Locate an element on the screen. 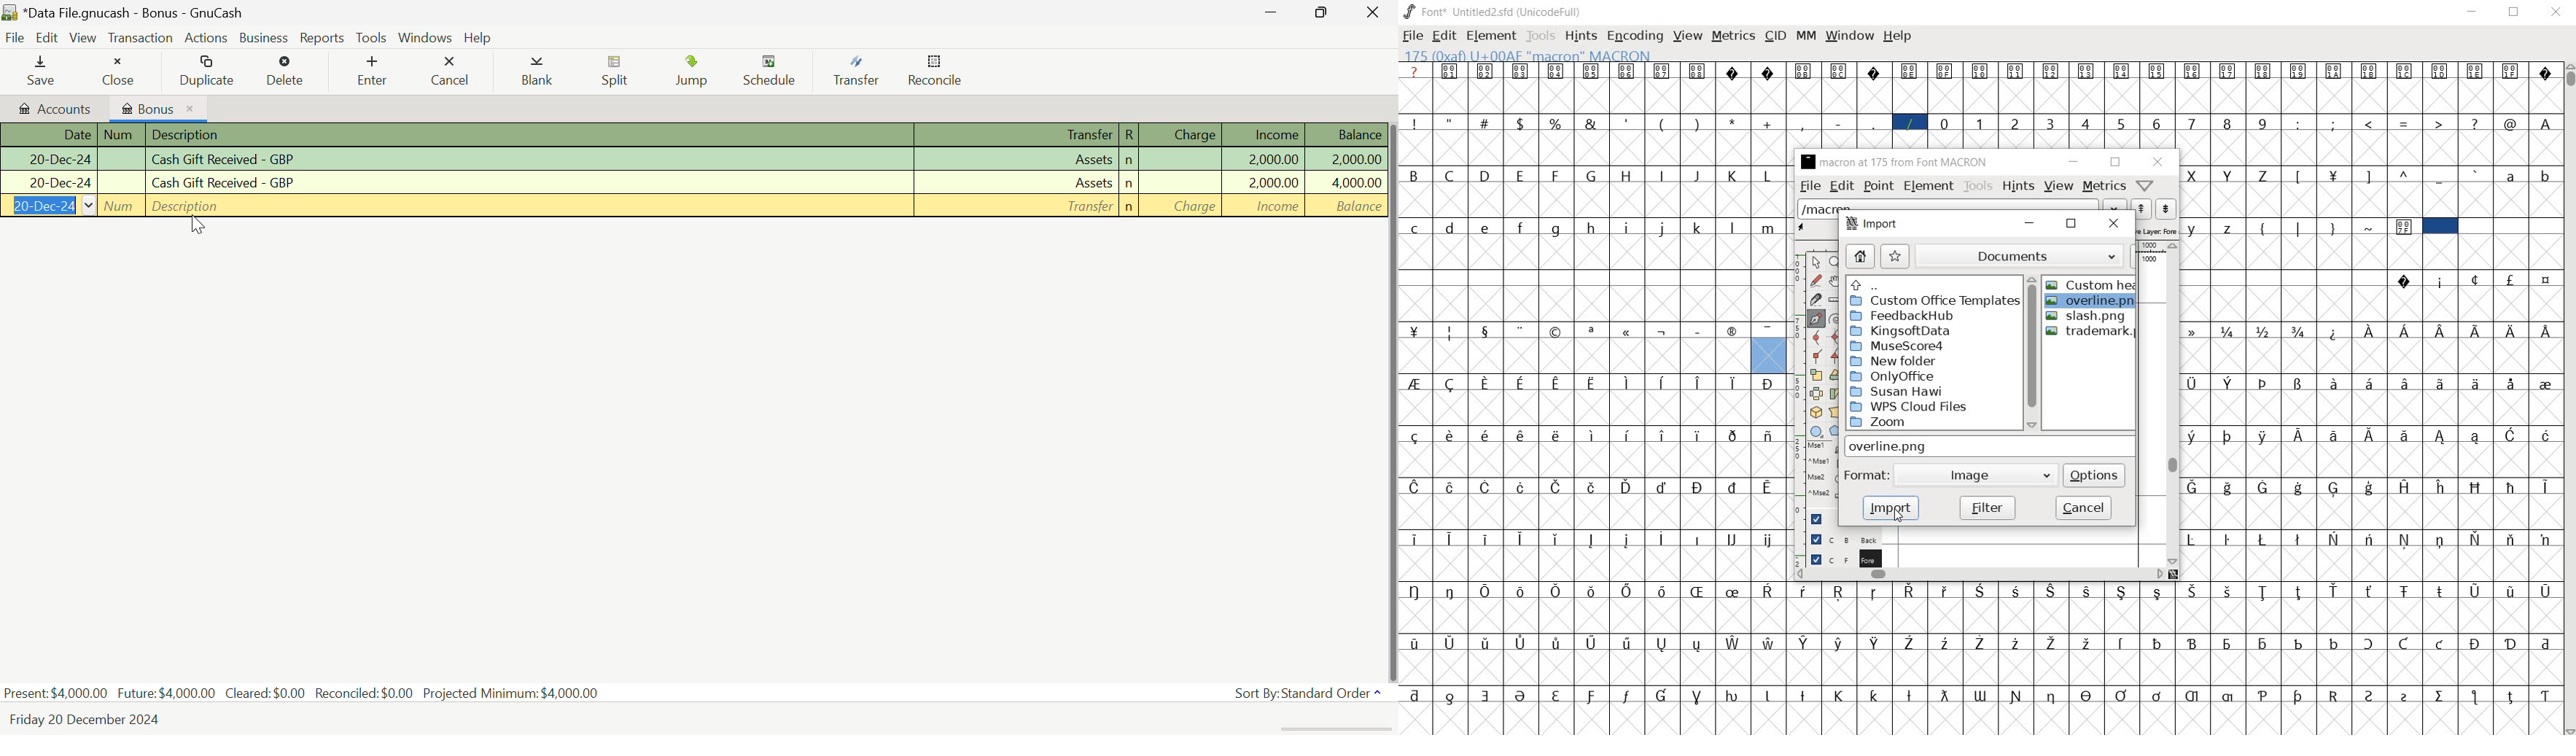  f is located at coordinates (1523, 226).